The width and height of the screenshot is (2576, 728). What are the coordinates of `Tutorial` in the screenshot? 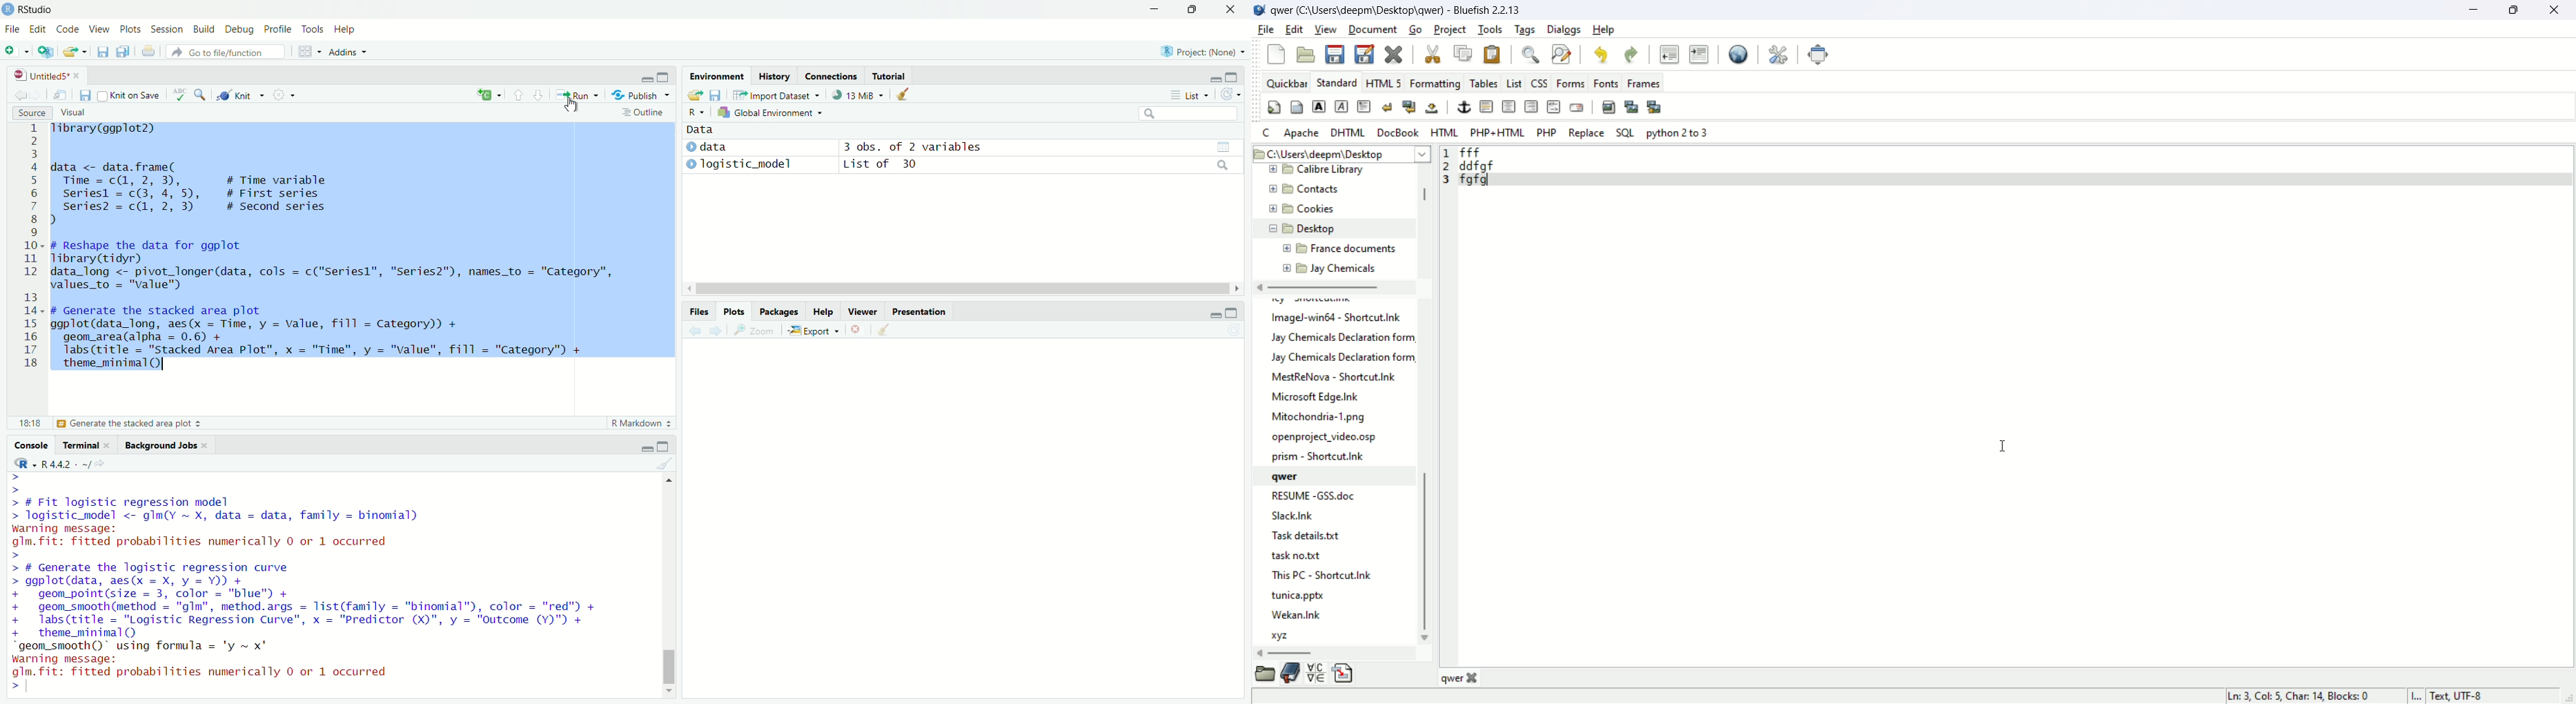 It's located at (894, 76).